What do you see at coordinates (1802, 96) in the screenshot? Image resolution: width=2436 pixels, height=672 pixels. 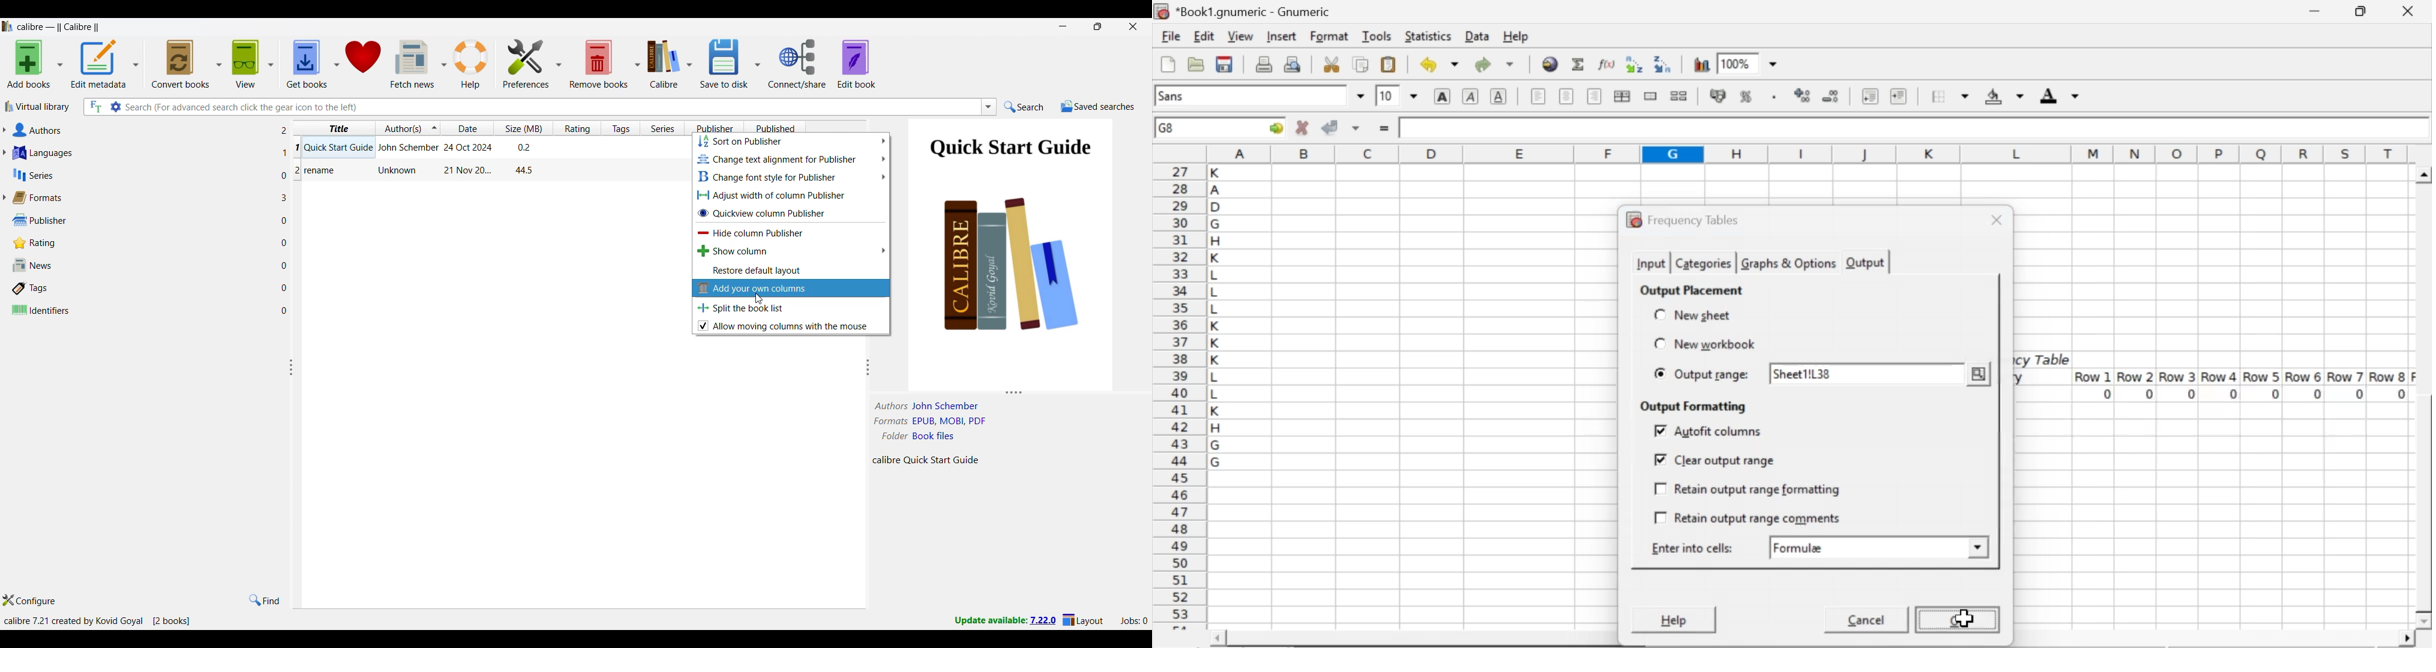 I see `decrease number of decimals displayed` at bounding box center [1802, 96].